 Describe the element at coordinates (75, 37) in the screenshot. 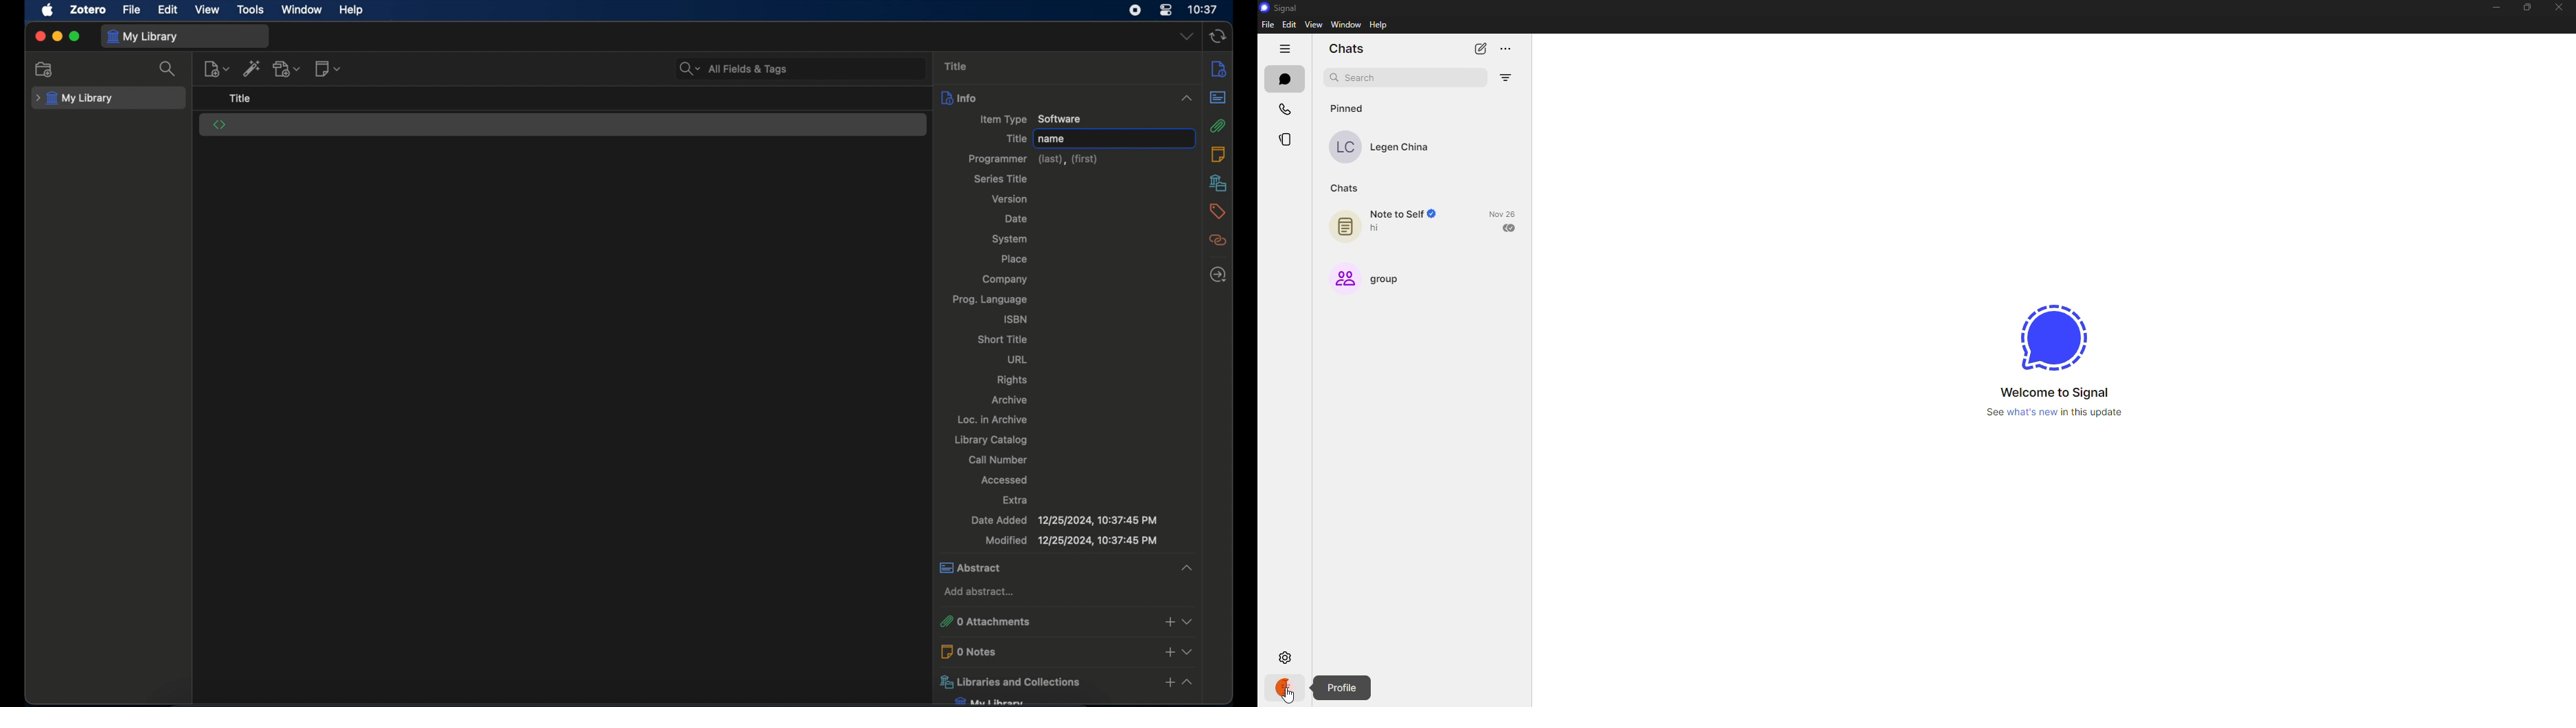

I see `maximize` at that location.